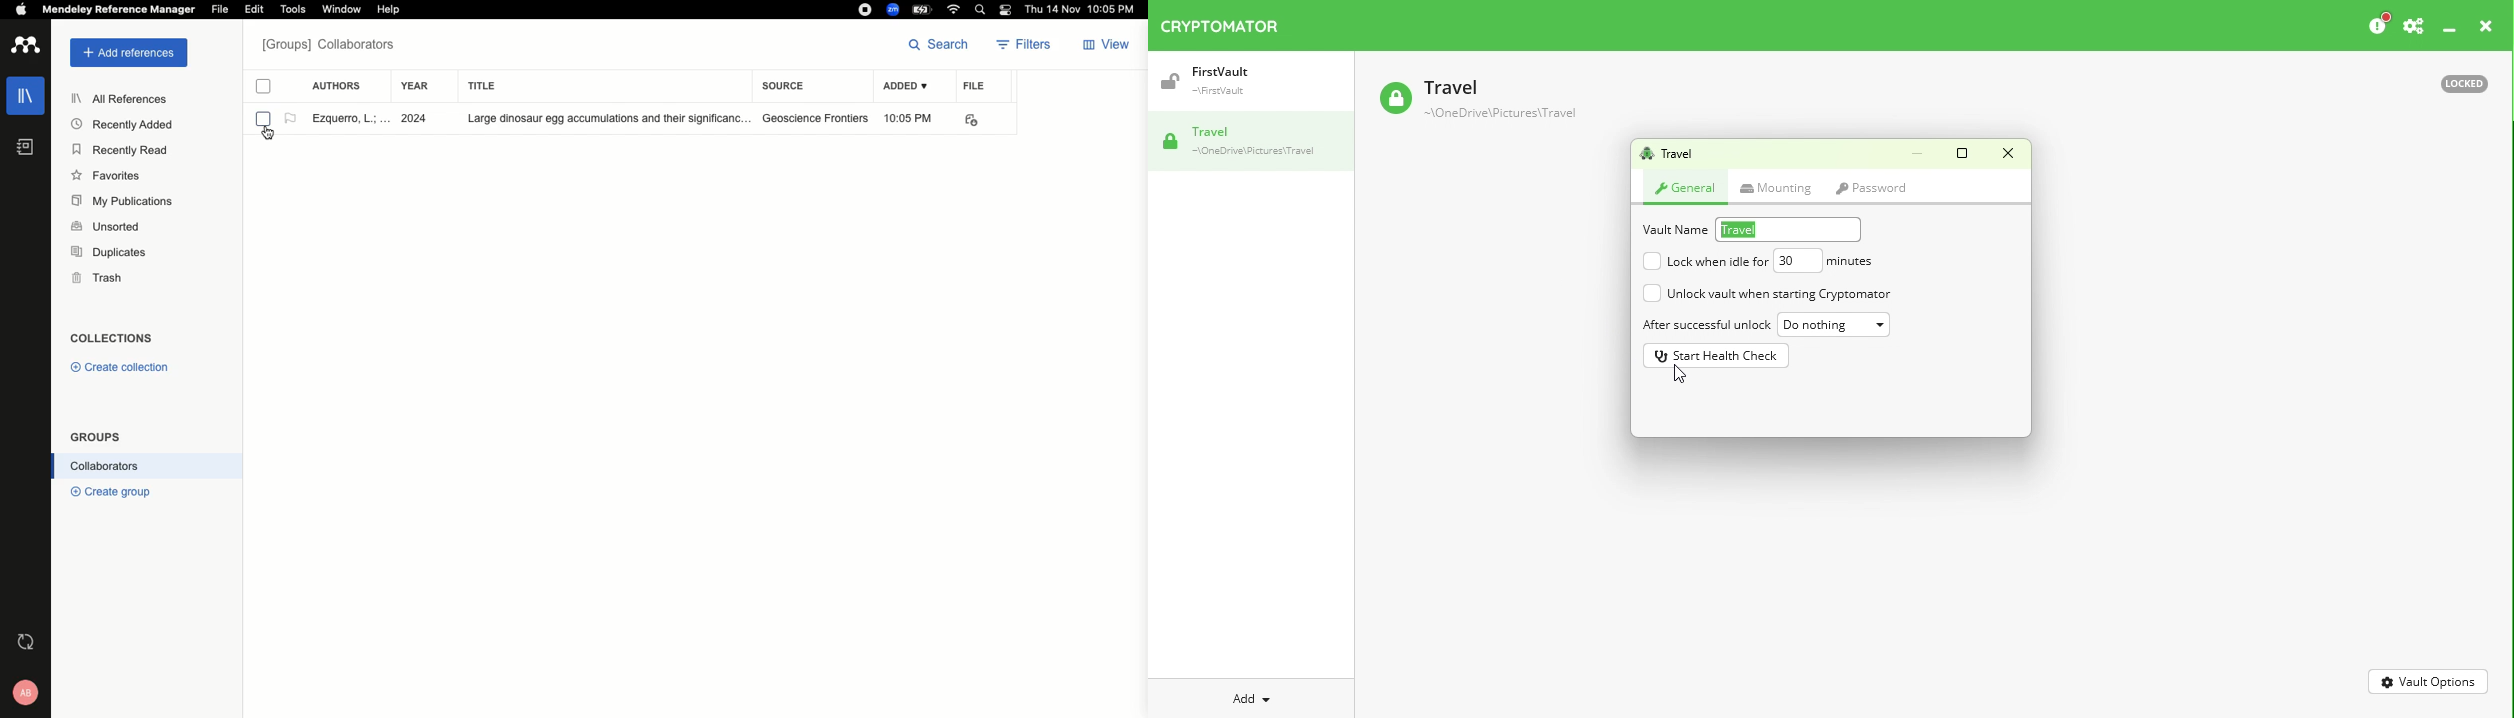 The height and width of the screenshot is (728, 2520). I want to click on Recording, so click(866, 10).